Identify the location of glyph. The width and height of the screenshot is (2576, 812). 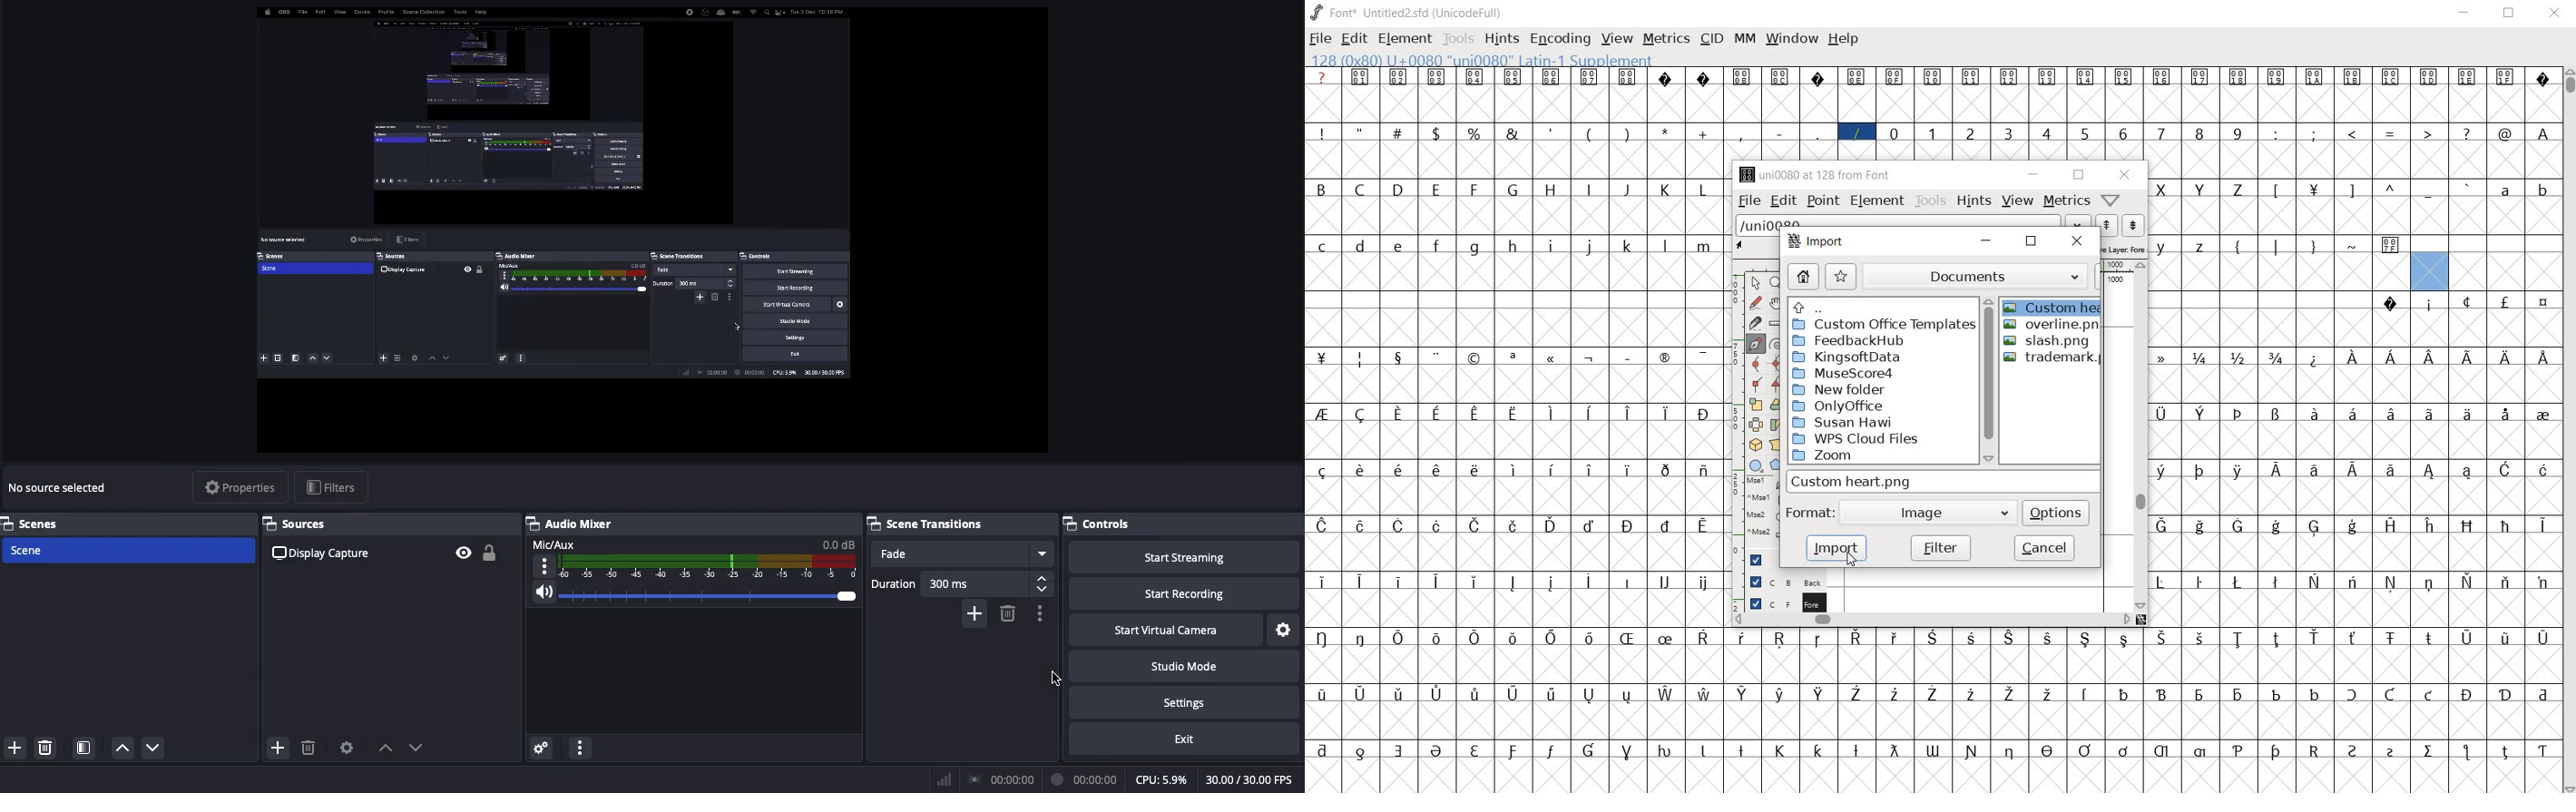
(1360, 360).